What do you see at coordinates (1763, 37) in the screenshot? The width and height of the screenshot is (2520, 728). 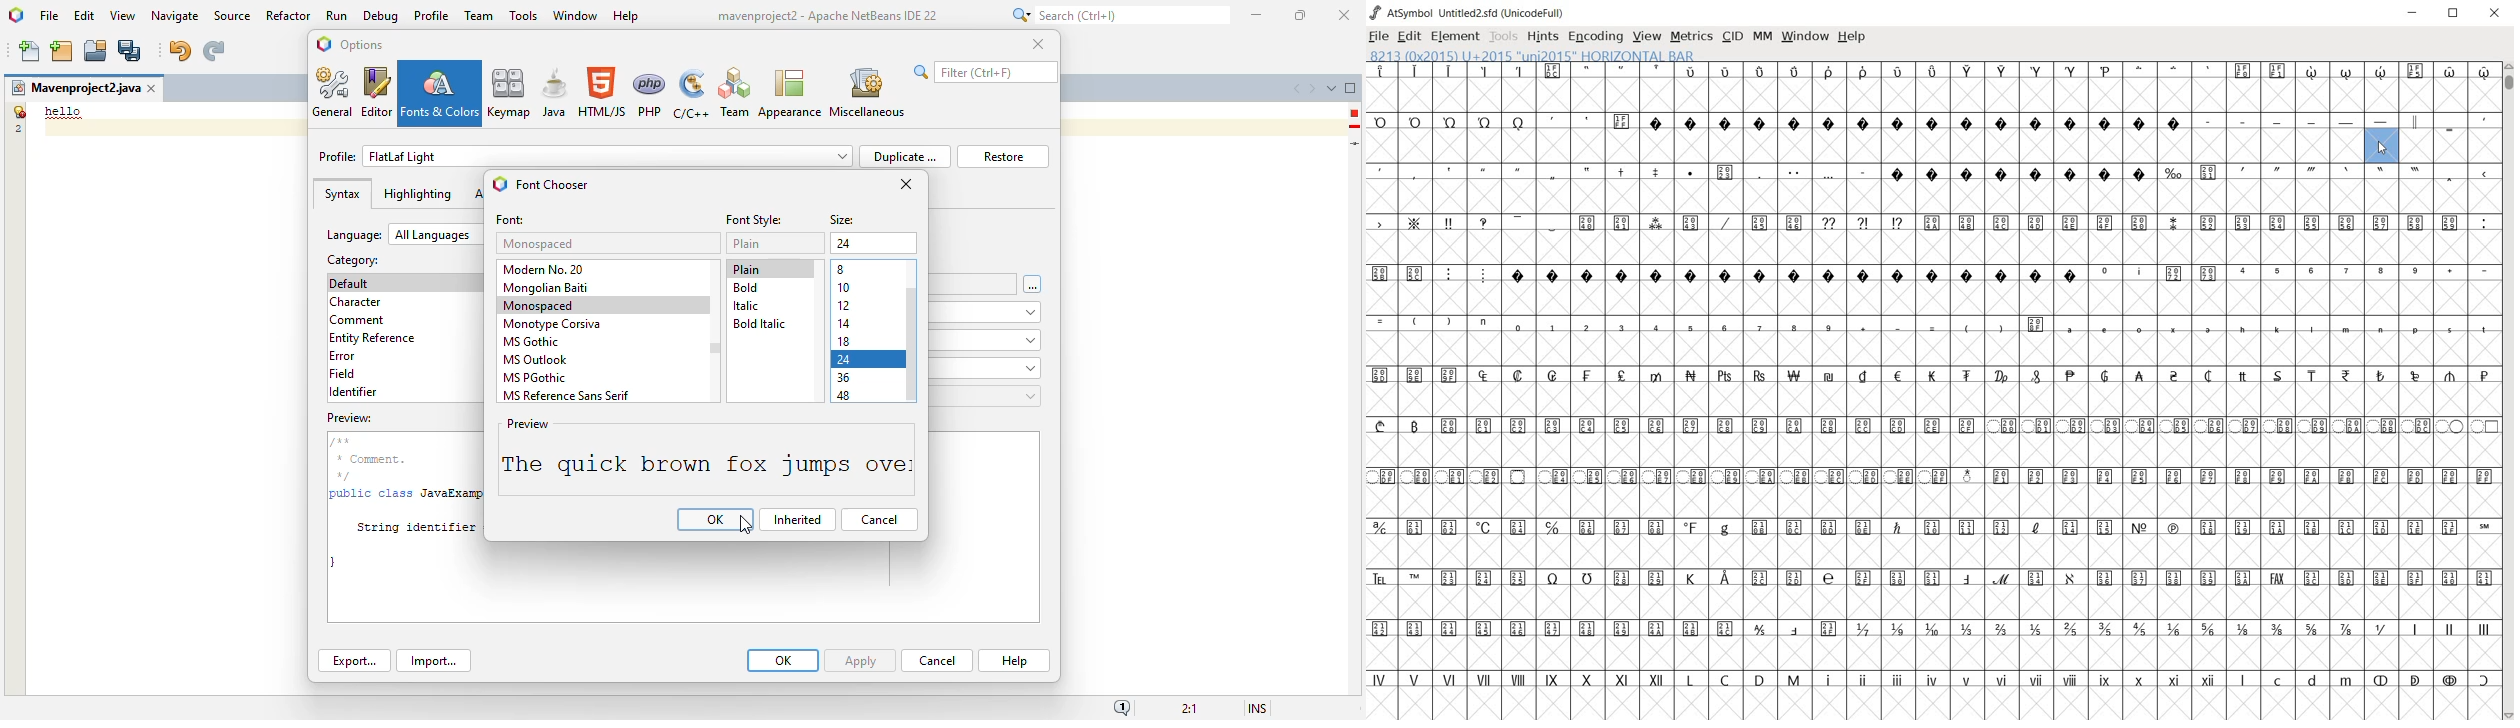 I see `MM` at bounding box center [1763, 37].